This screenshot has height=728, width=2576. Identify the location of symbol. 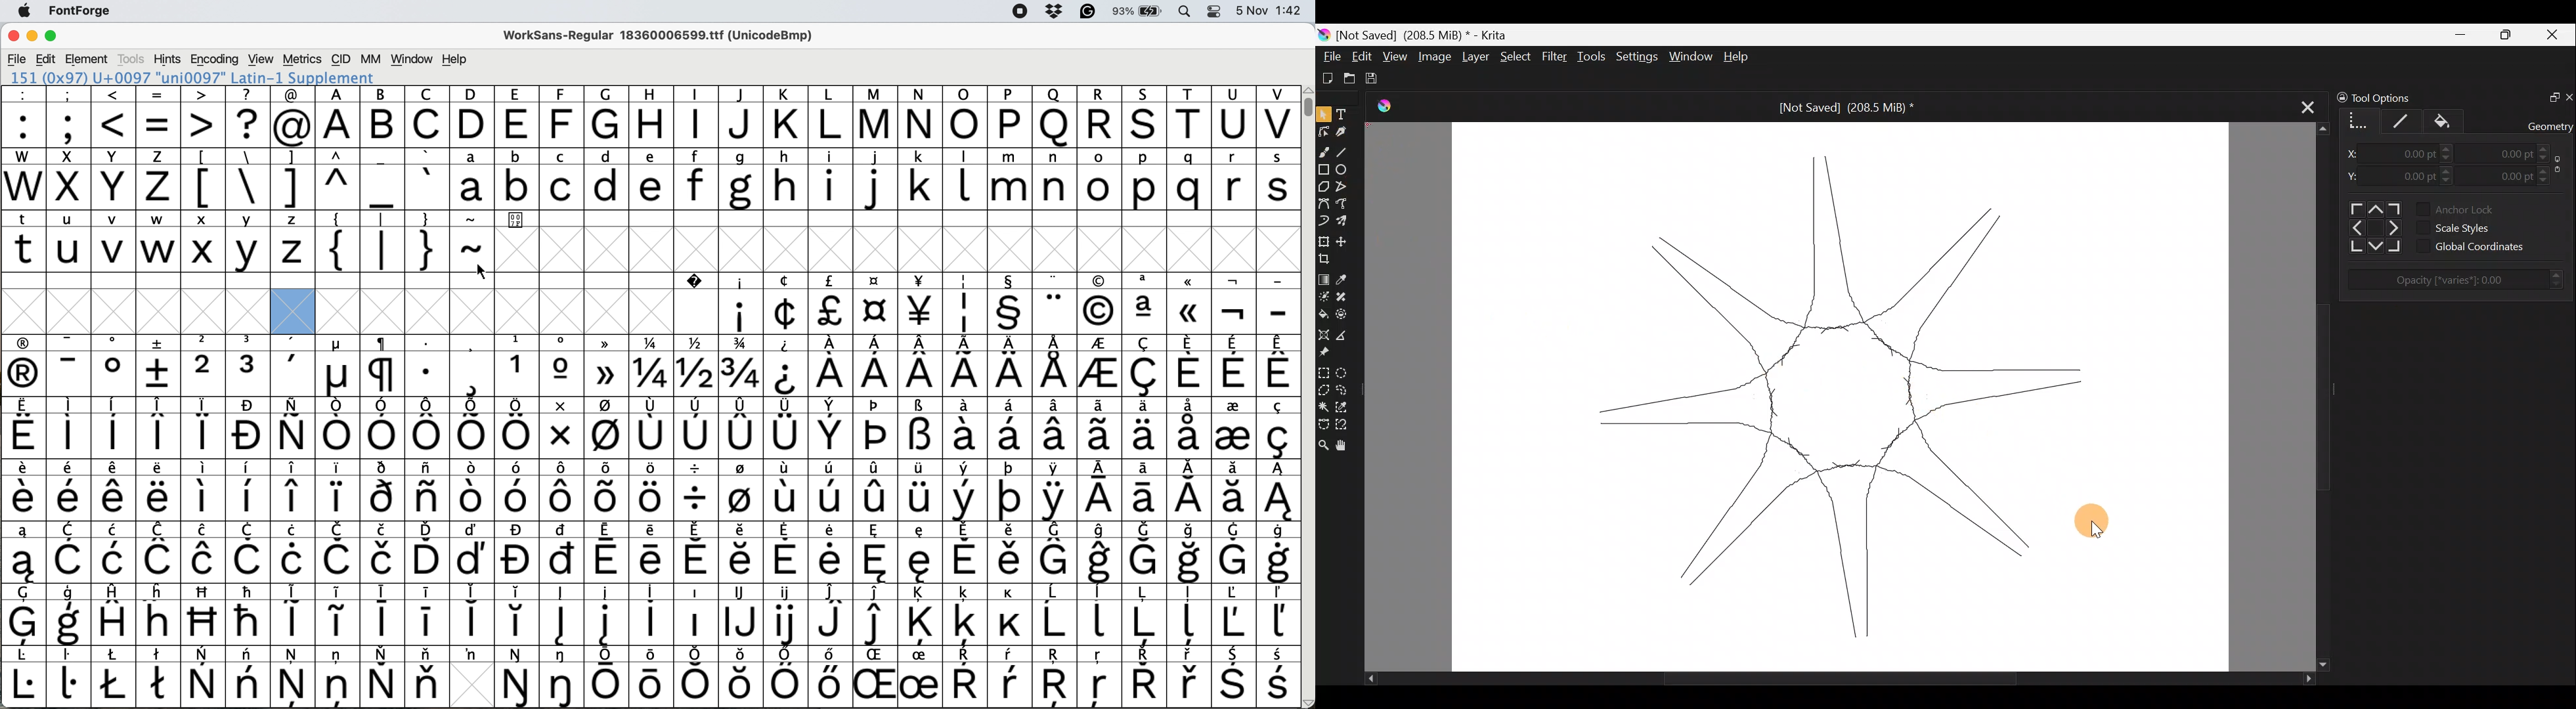
(696, 491).